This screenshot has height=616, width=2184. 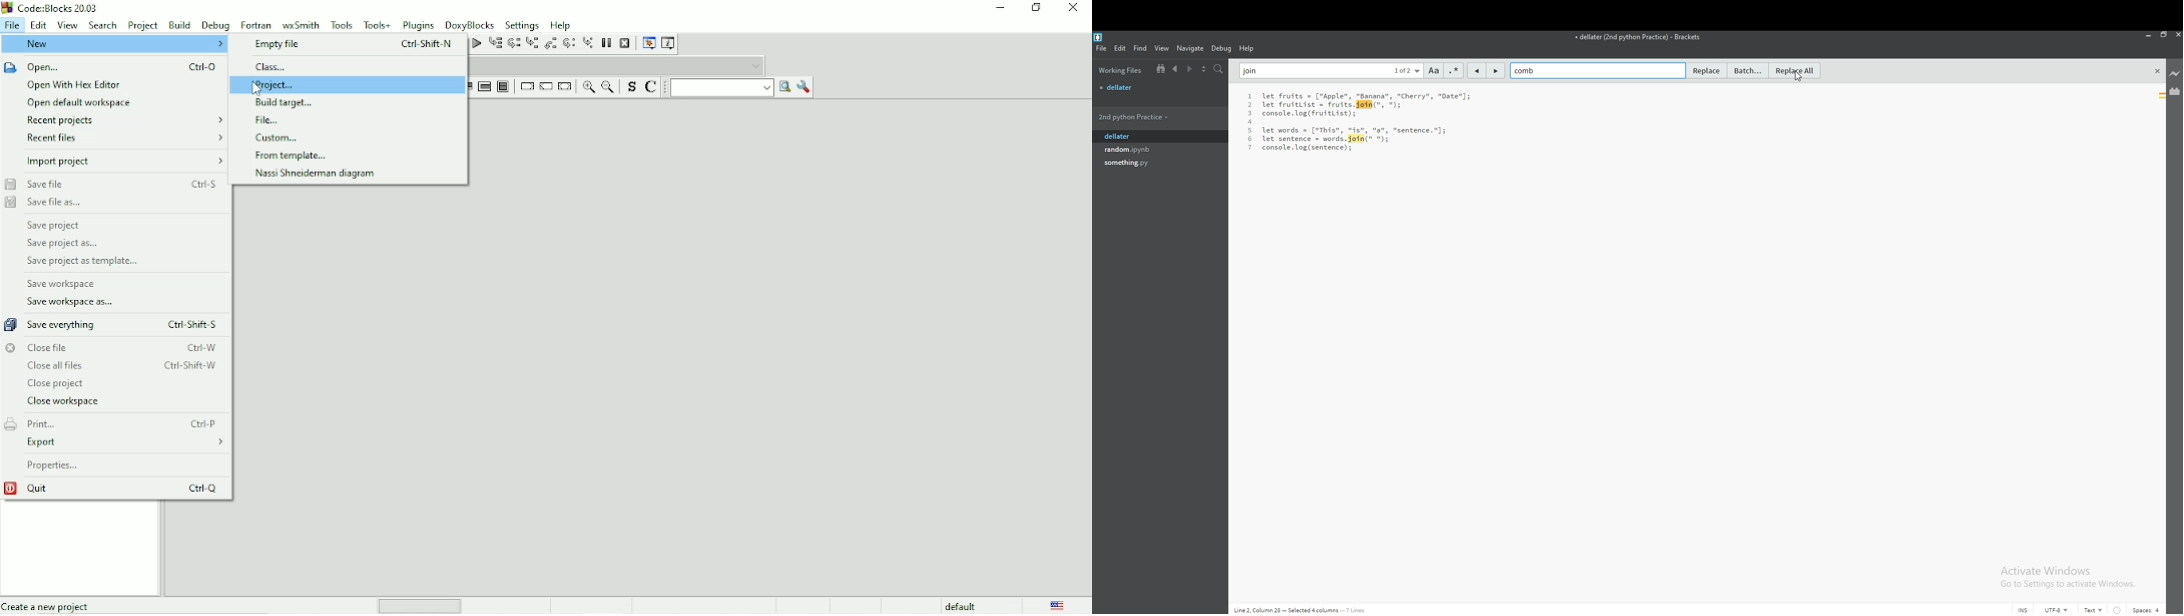 What do you see at coordinates (1141, 48) in the screenshot?
I see `find` at bounding box center [1141, 48].